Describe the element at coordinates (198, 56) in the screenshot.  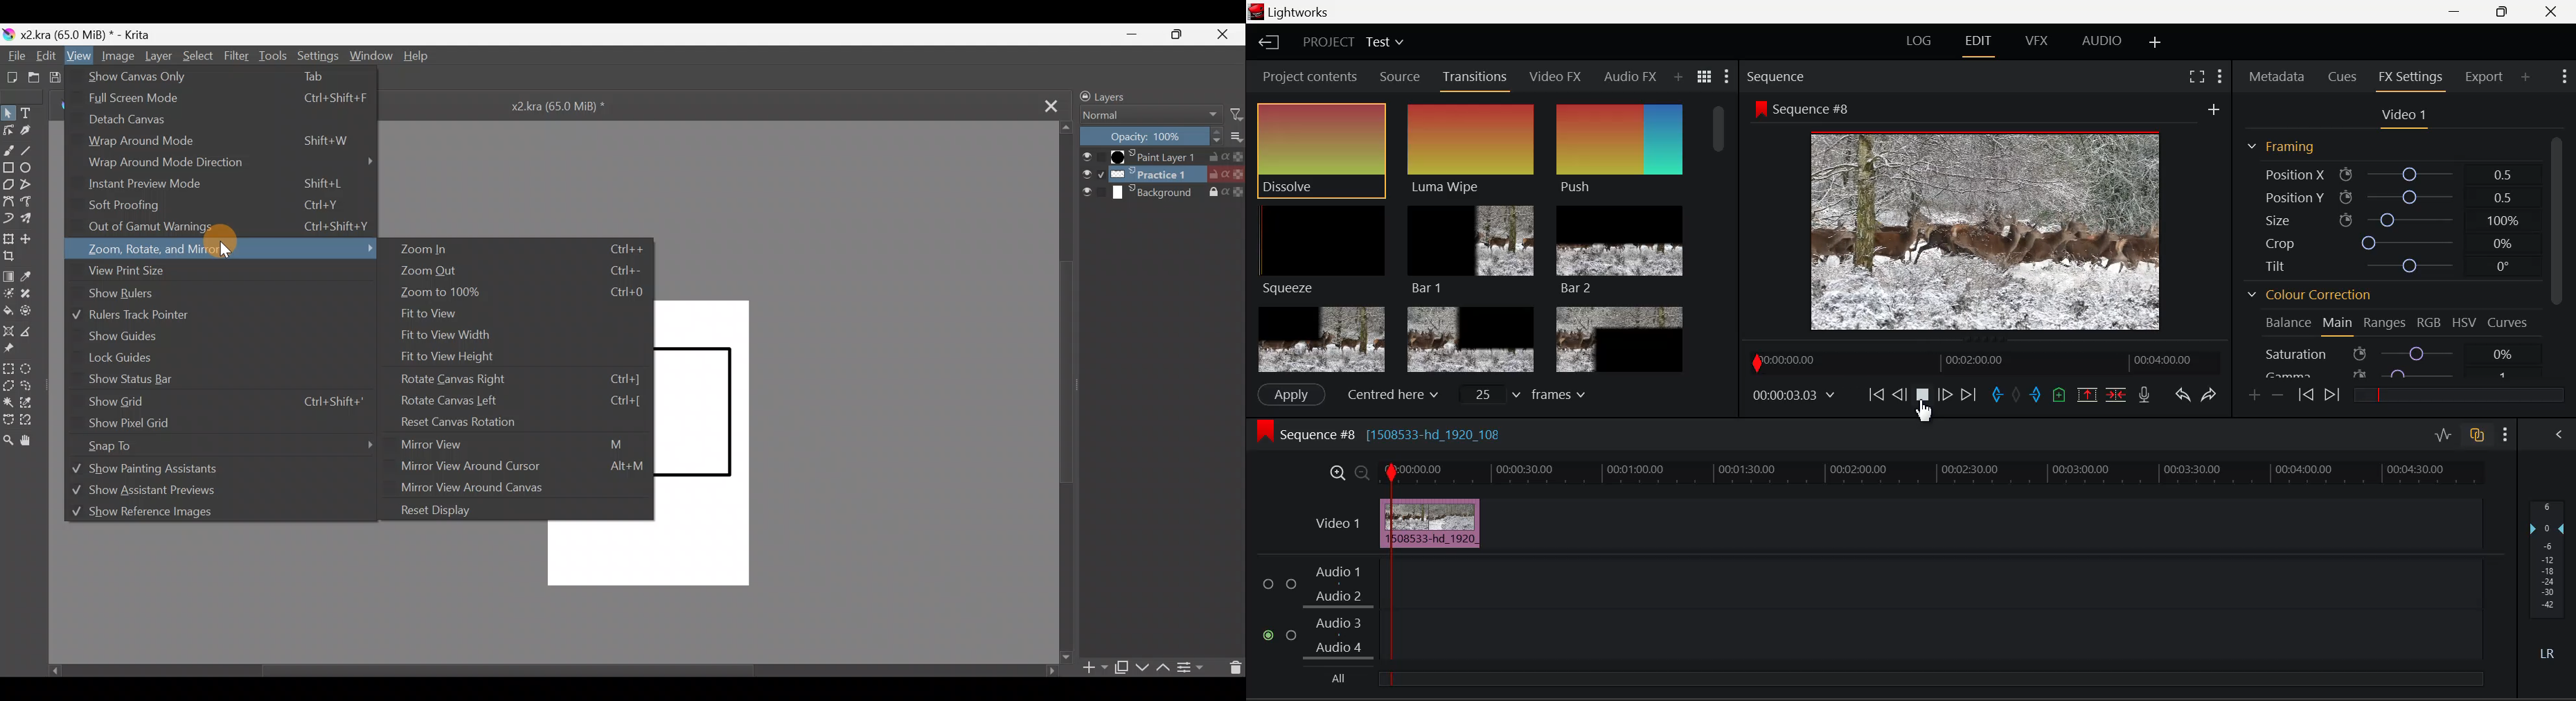
I see `Select` at that location.